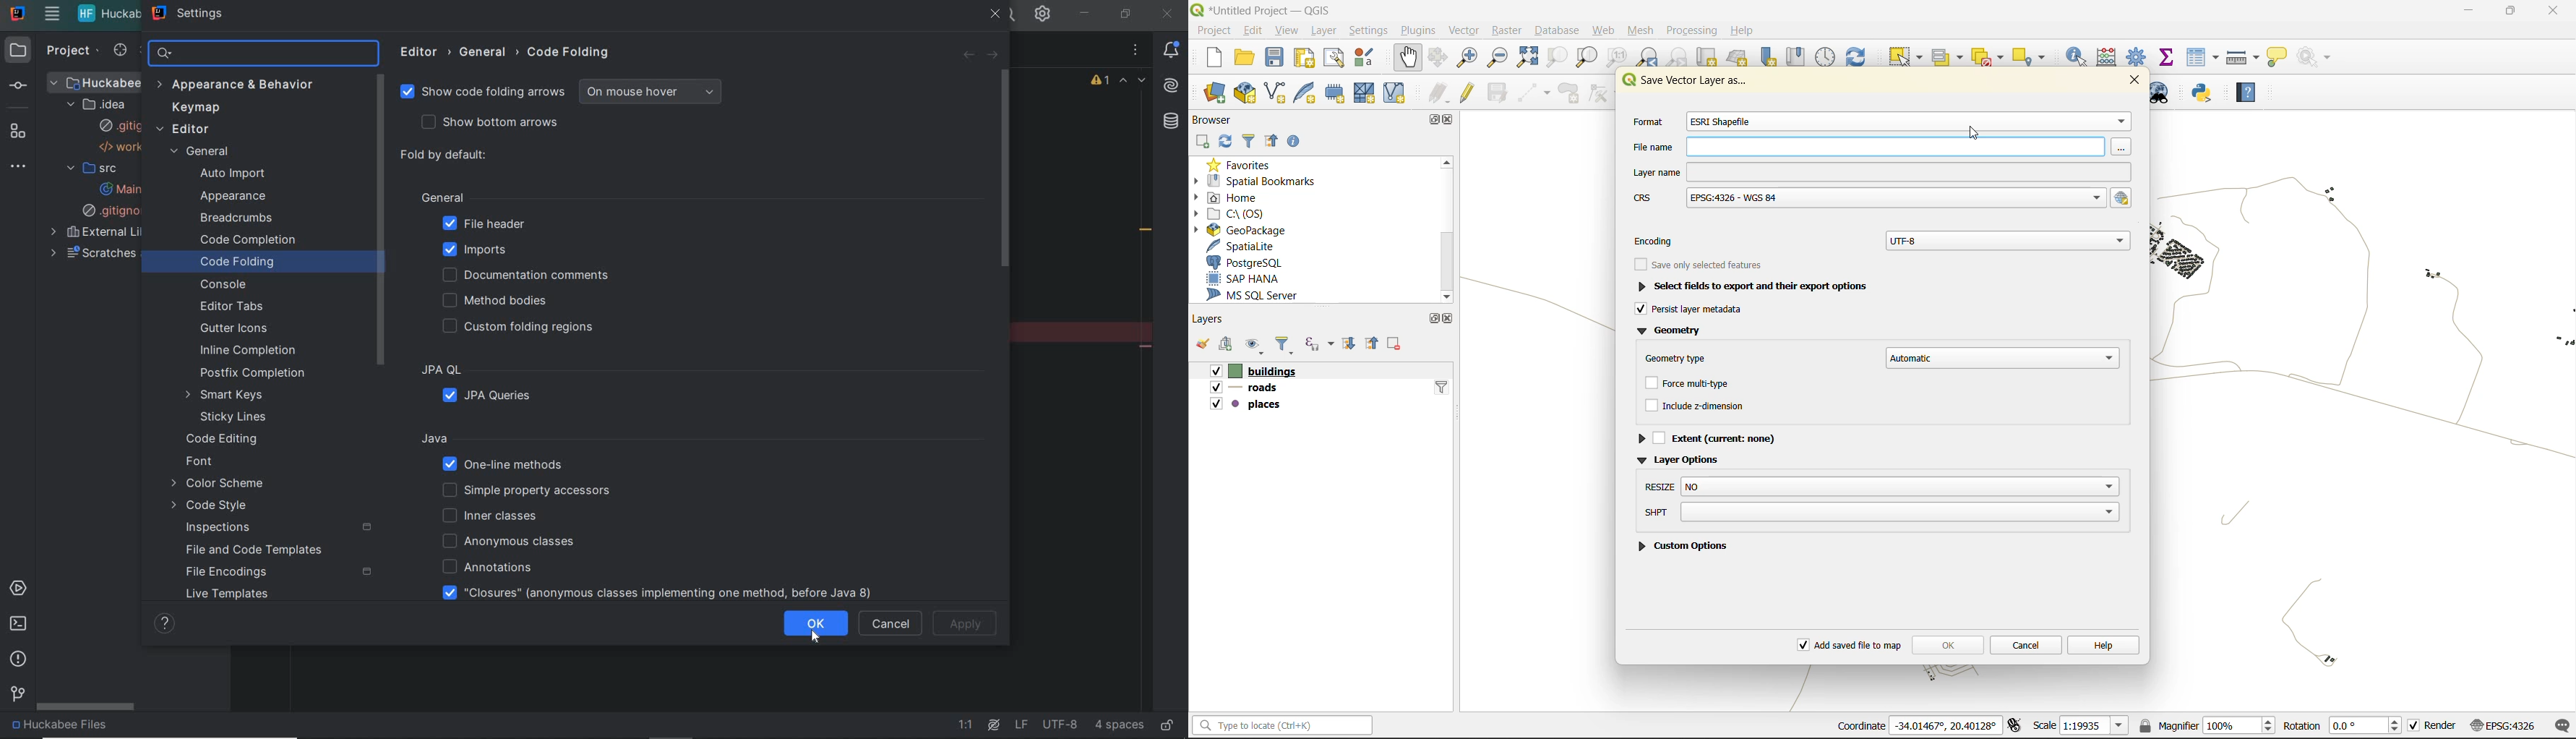 This screenshot has height=756, width=2576. I want to click on maximize, so click(1441, 318).